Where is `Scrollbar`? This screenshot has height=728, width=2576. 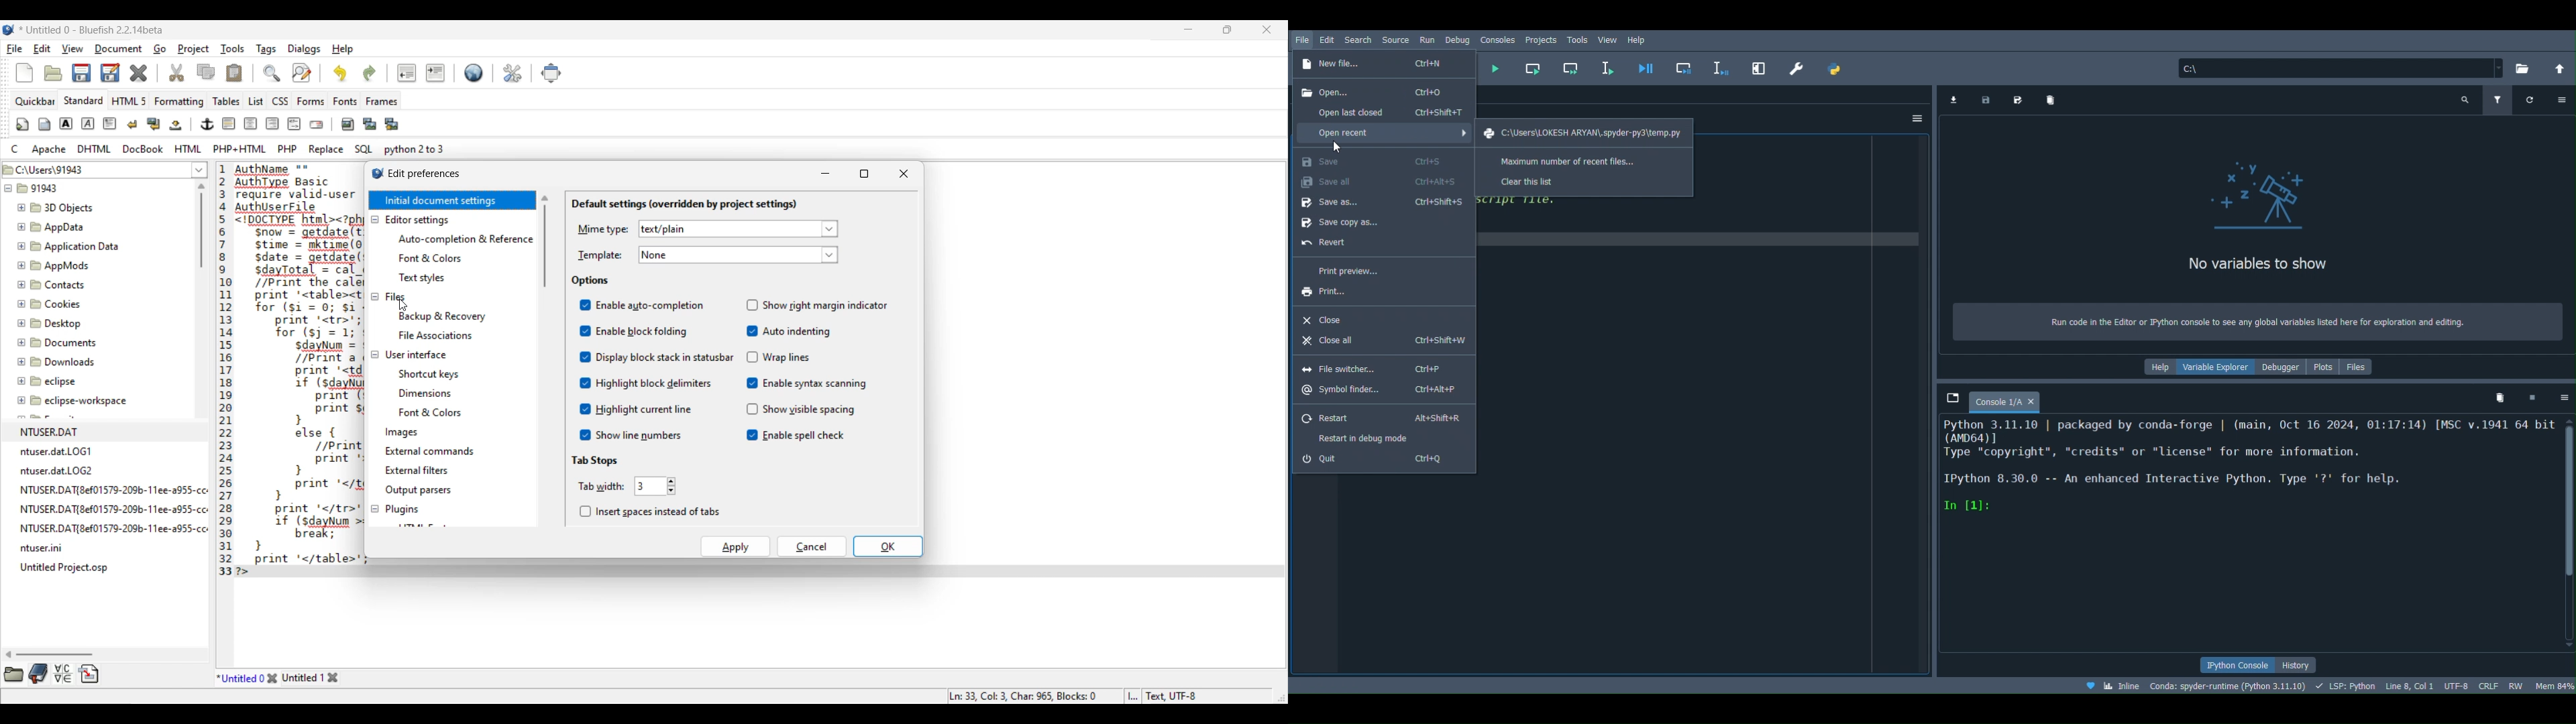
Scrollbar is located at coordinates (2569, 533).